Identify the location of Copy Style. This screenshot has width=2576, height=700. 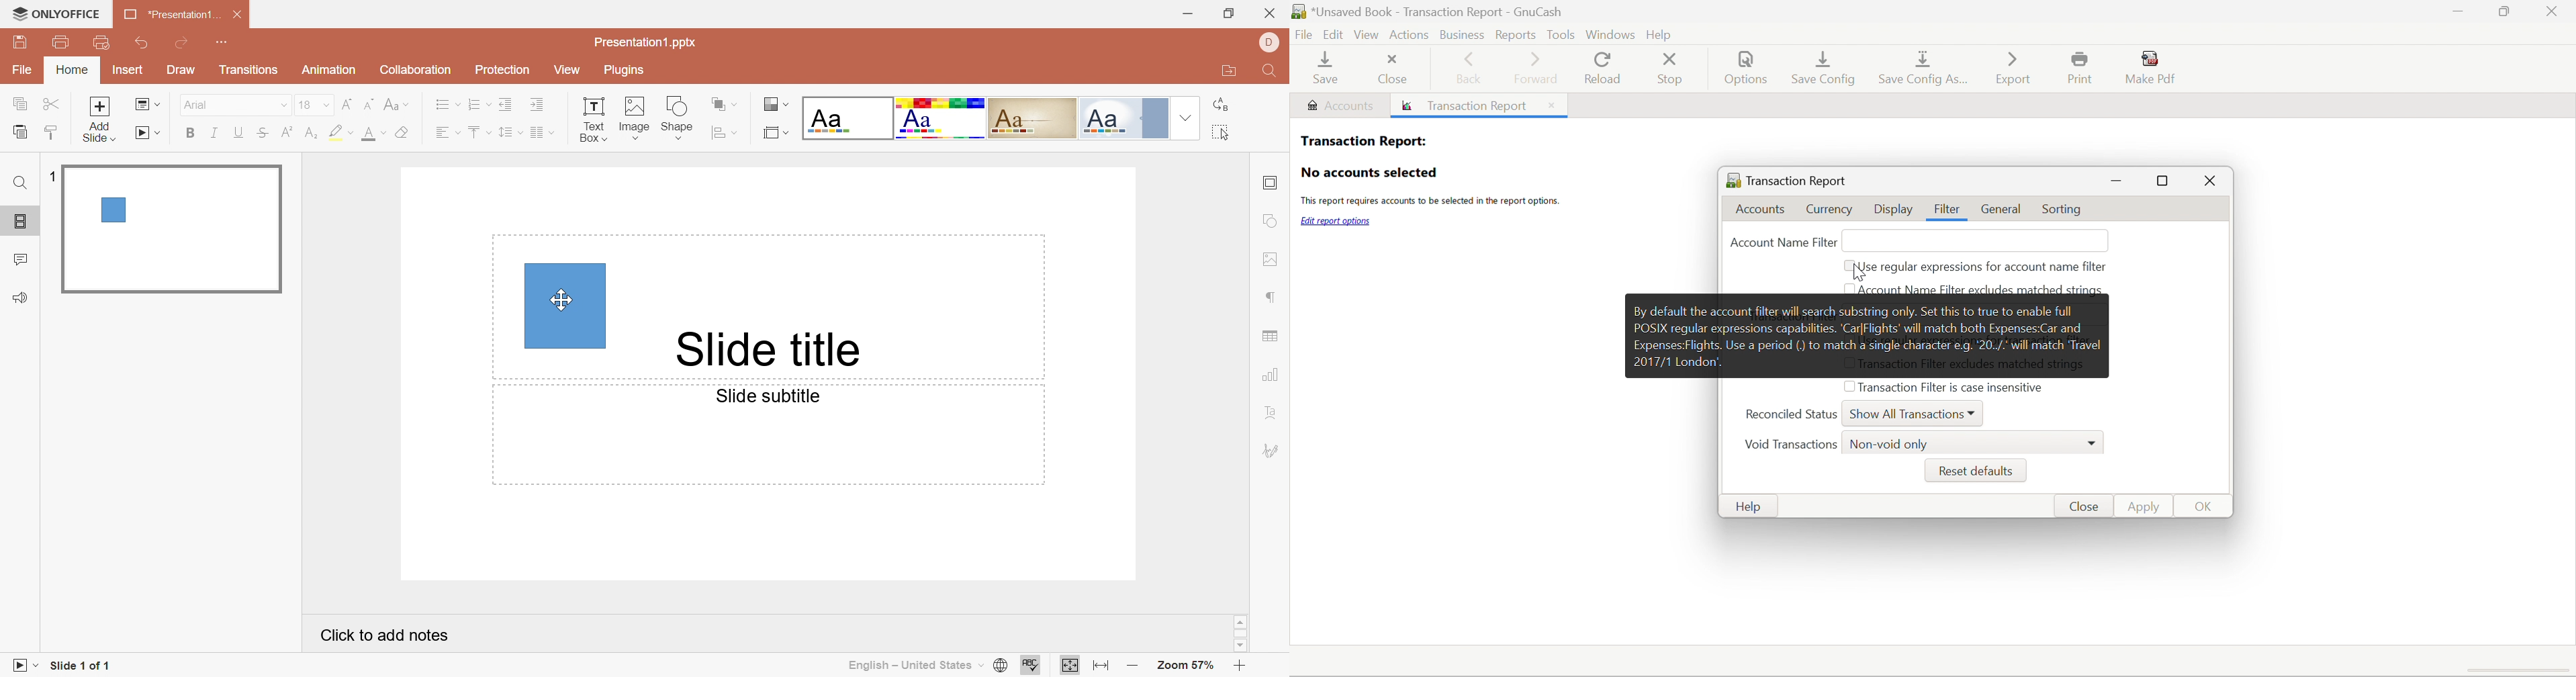
(48, 132).